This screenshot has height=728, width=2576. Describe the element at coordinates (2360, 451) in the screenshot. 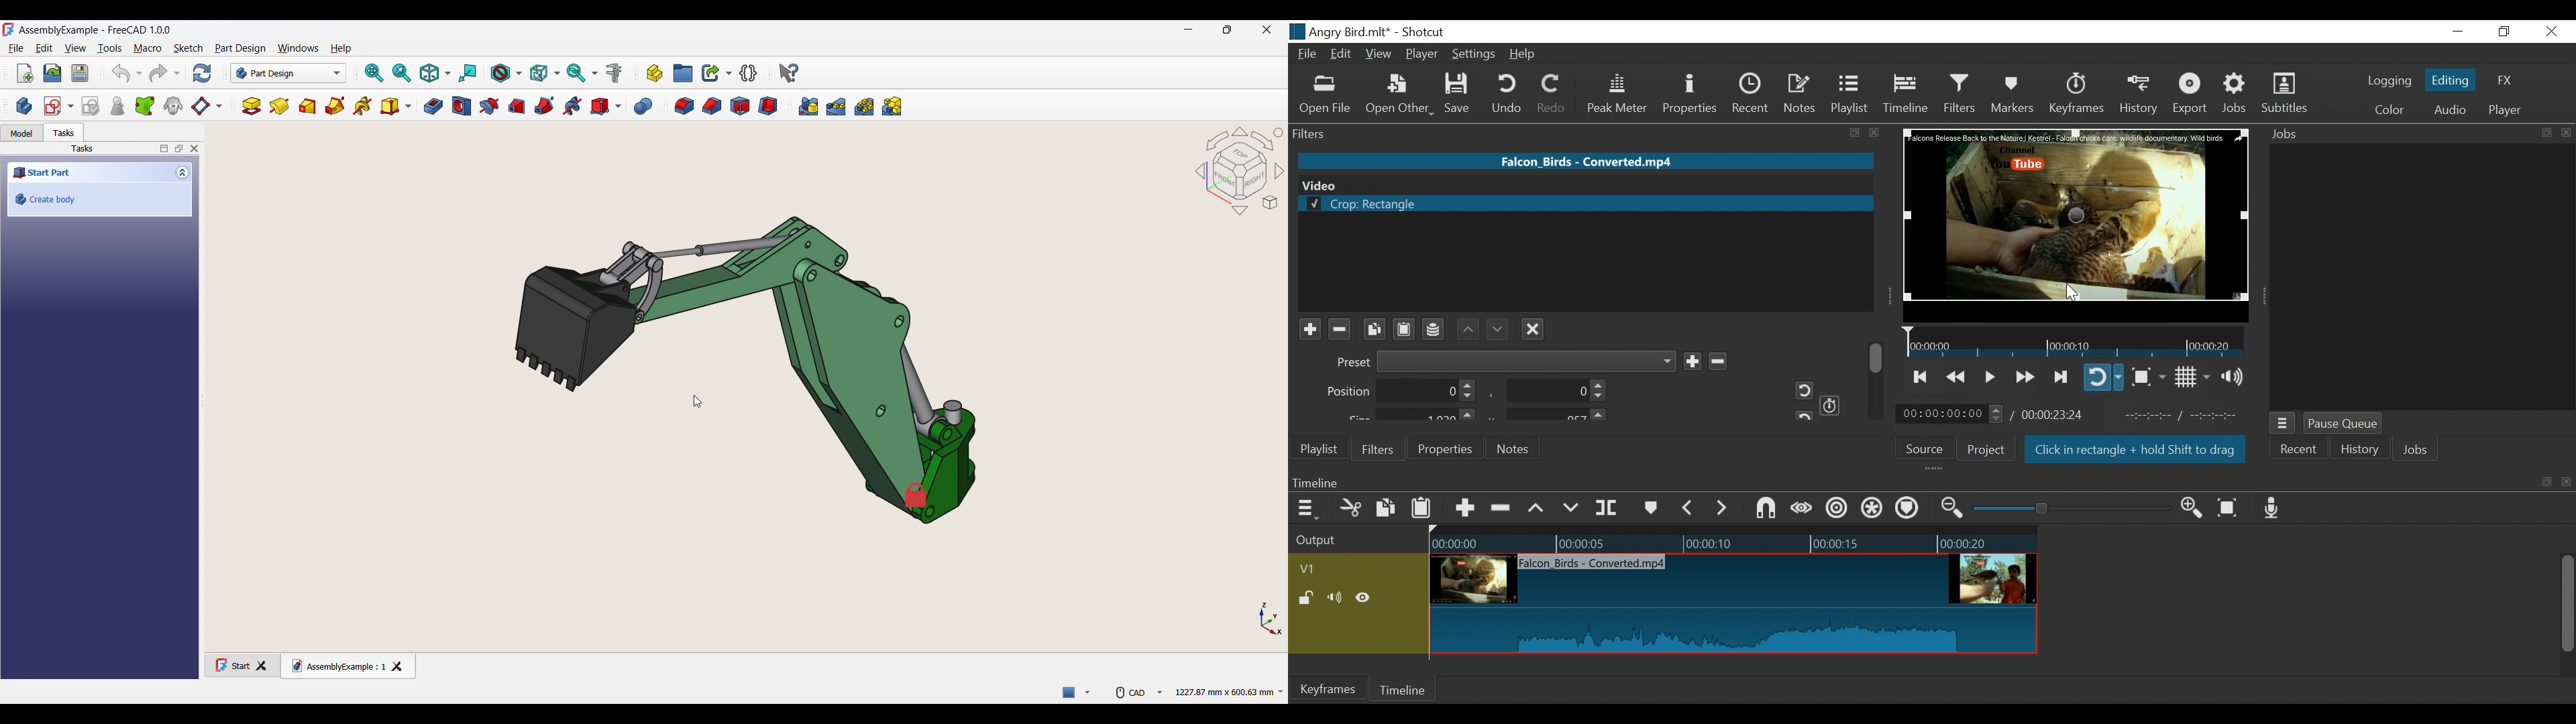

I see `History` at that location.